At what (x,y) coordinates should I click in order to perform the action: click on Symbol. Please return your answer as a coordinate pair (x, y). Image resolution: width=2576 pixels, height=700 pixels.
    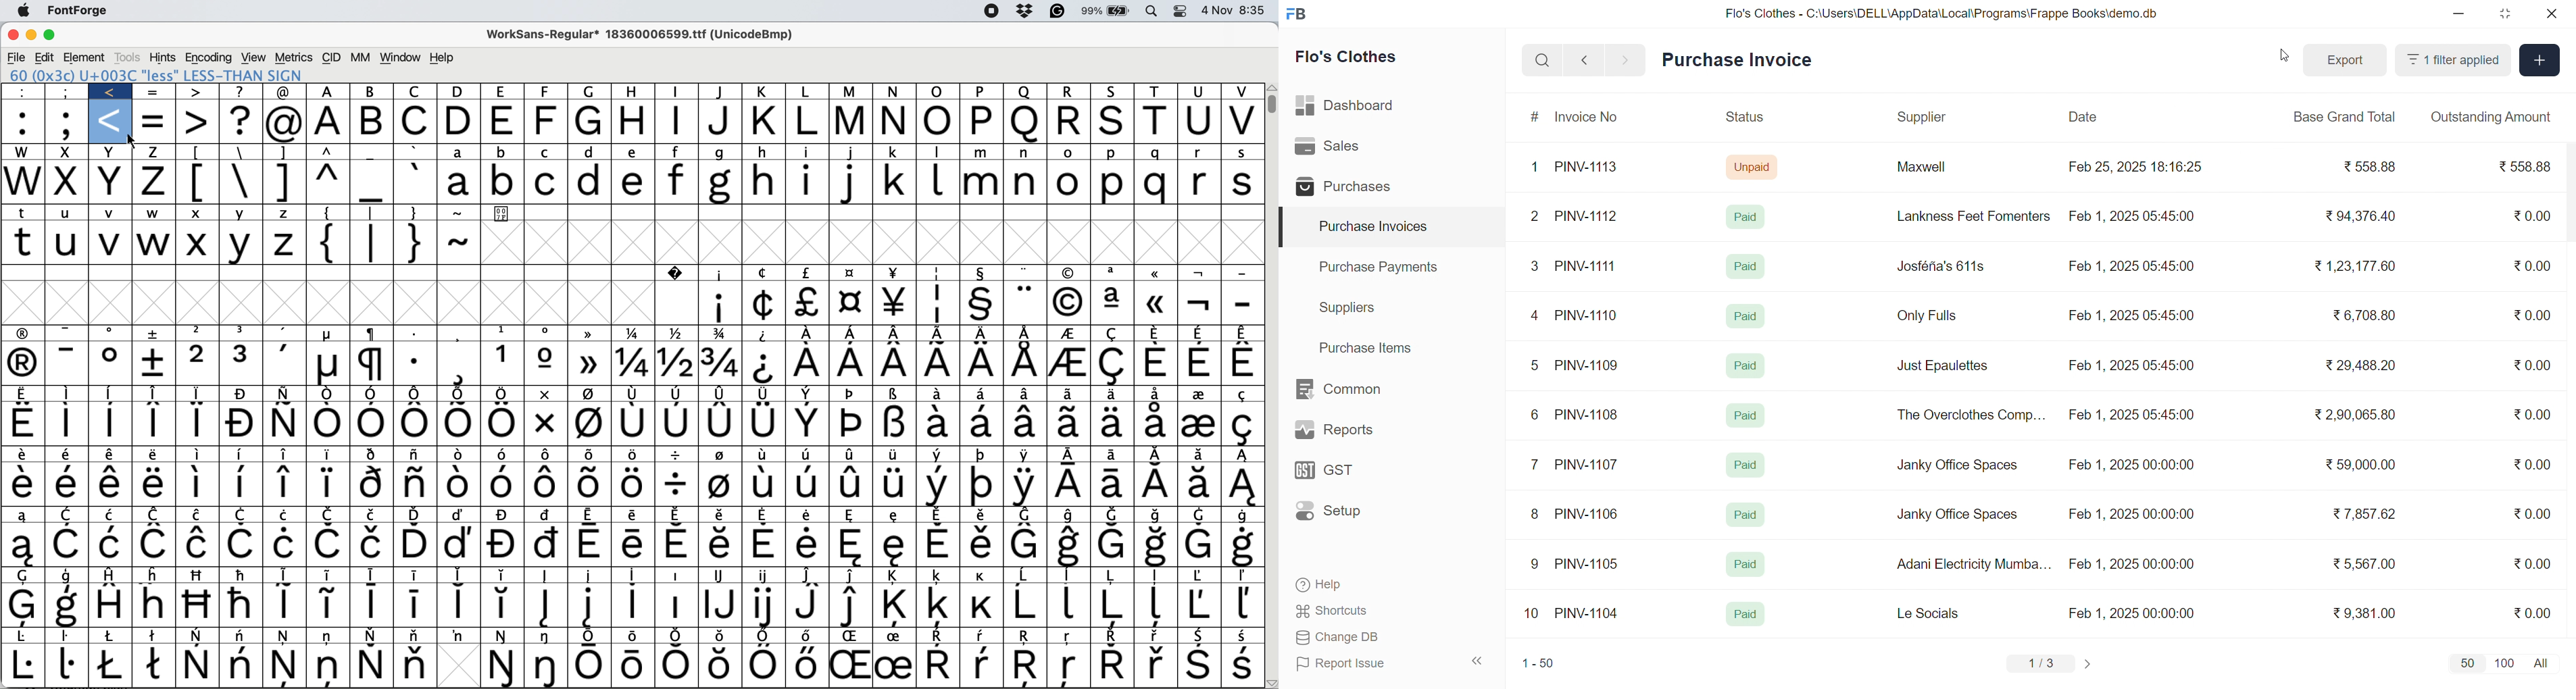
    Looking at the image, I should click on (1069, 669).